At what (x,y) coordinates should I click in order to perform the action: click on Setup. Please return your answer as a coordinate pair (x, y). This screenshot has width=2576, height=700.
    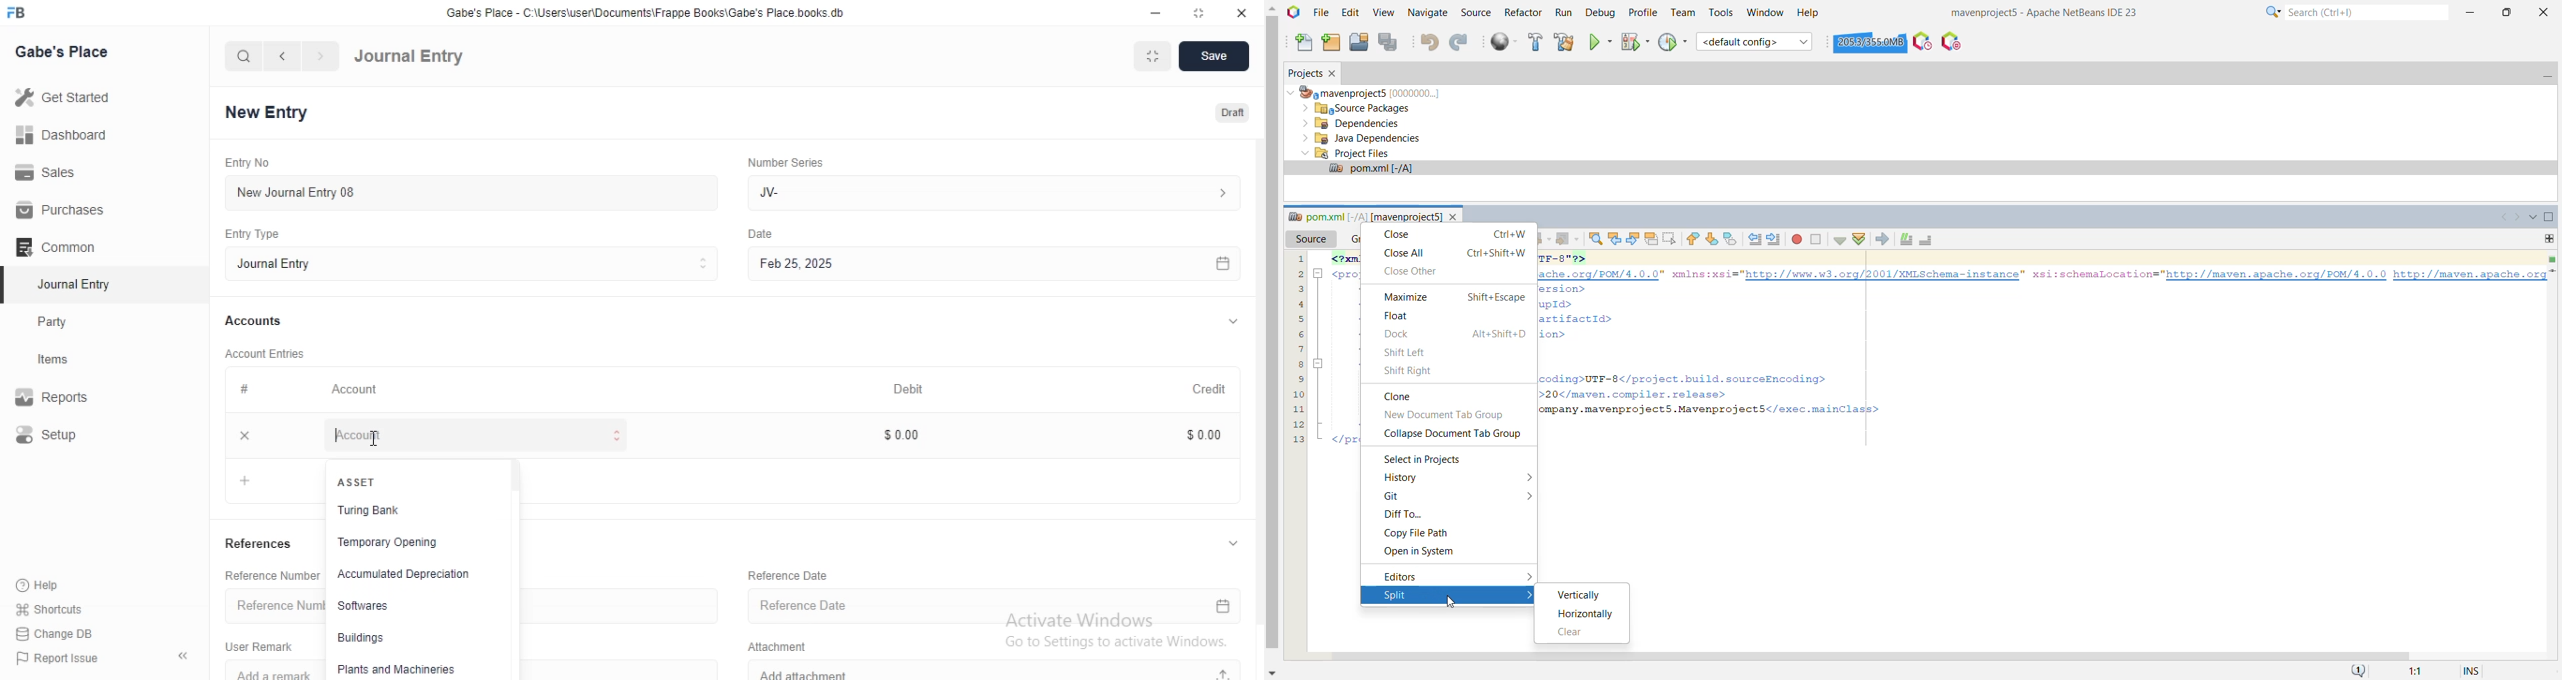
    Looking at the image, I should click on (68, 436).